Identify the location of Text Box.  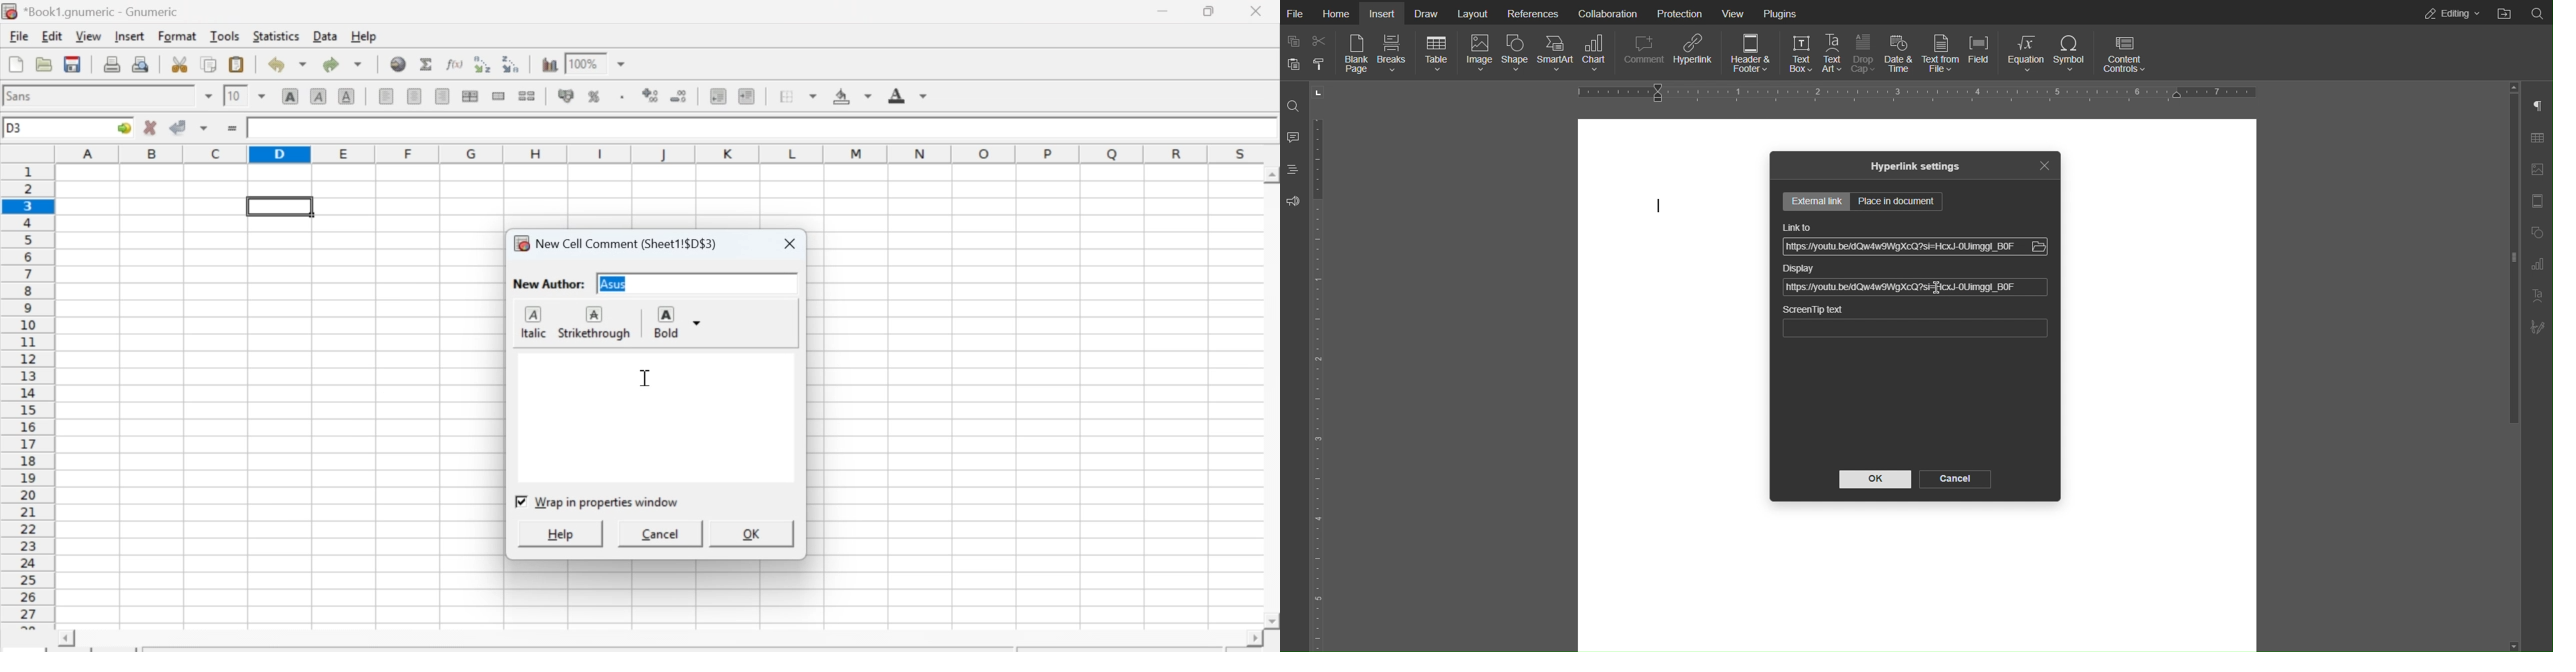
(1802, 54).